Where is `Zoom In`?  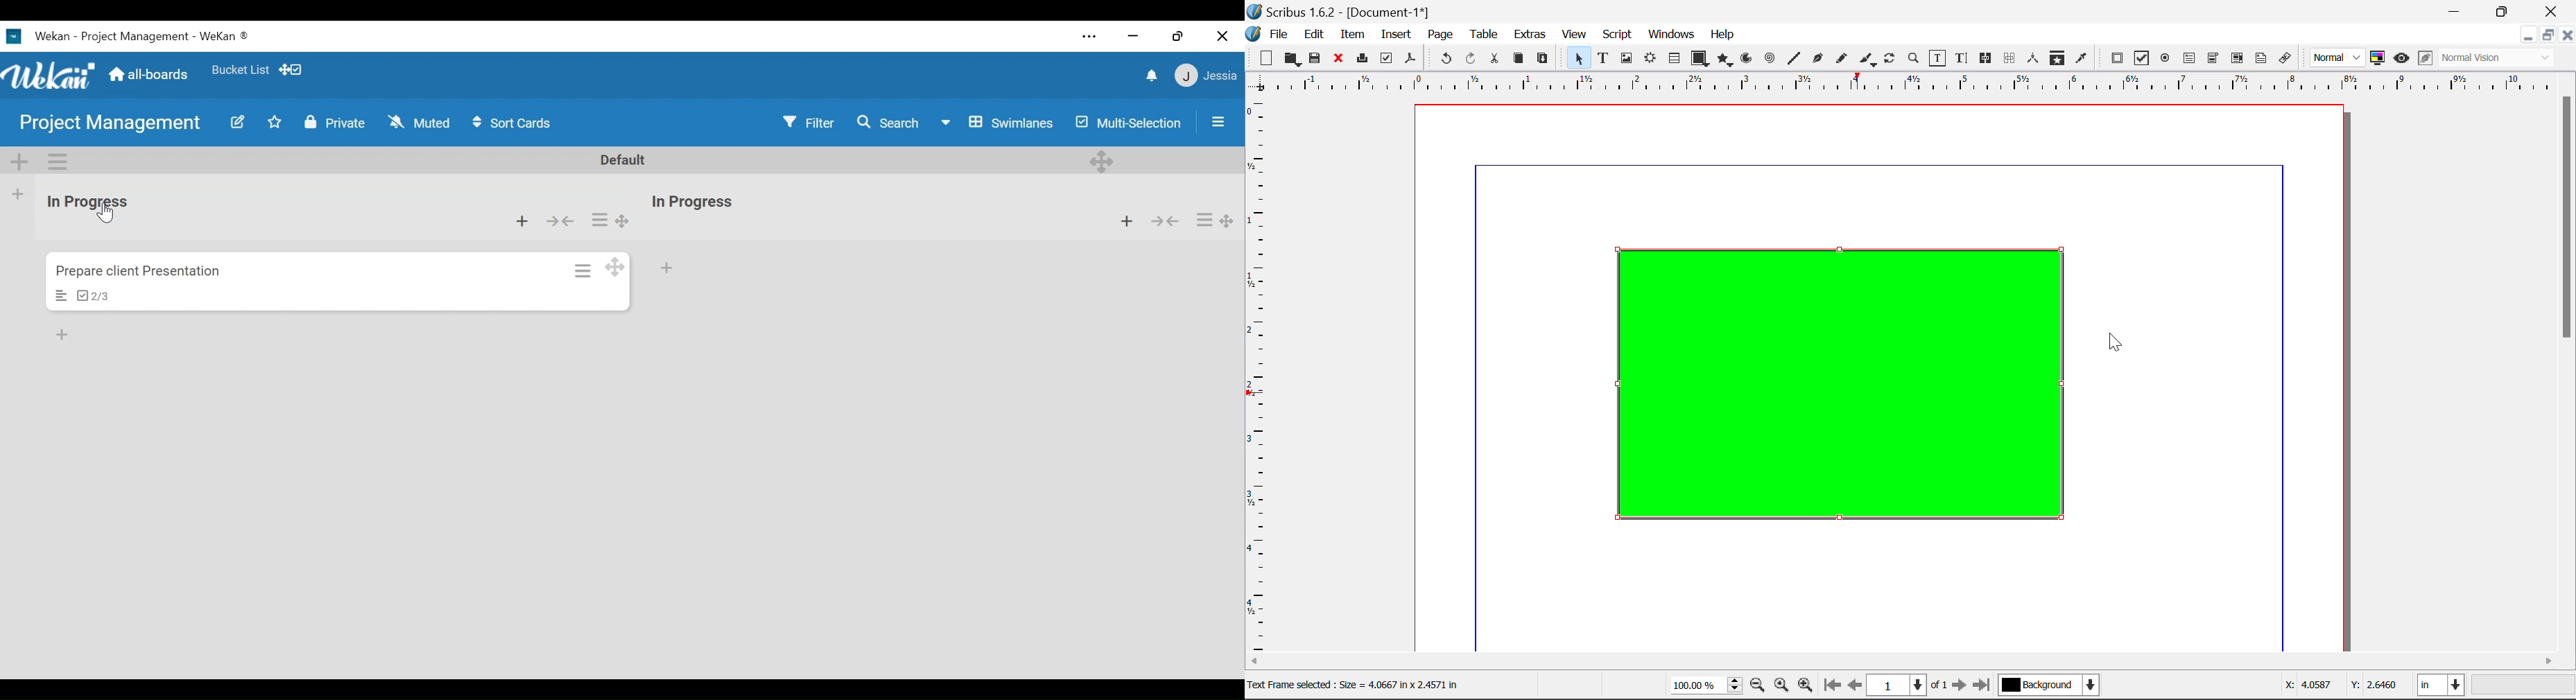
Zoom In is located at coordinates (1806, 687).